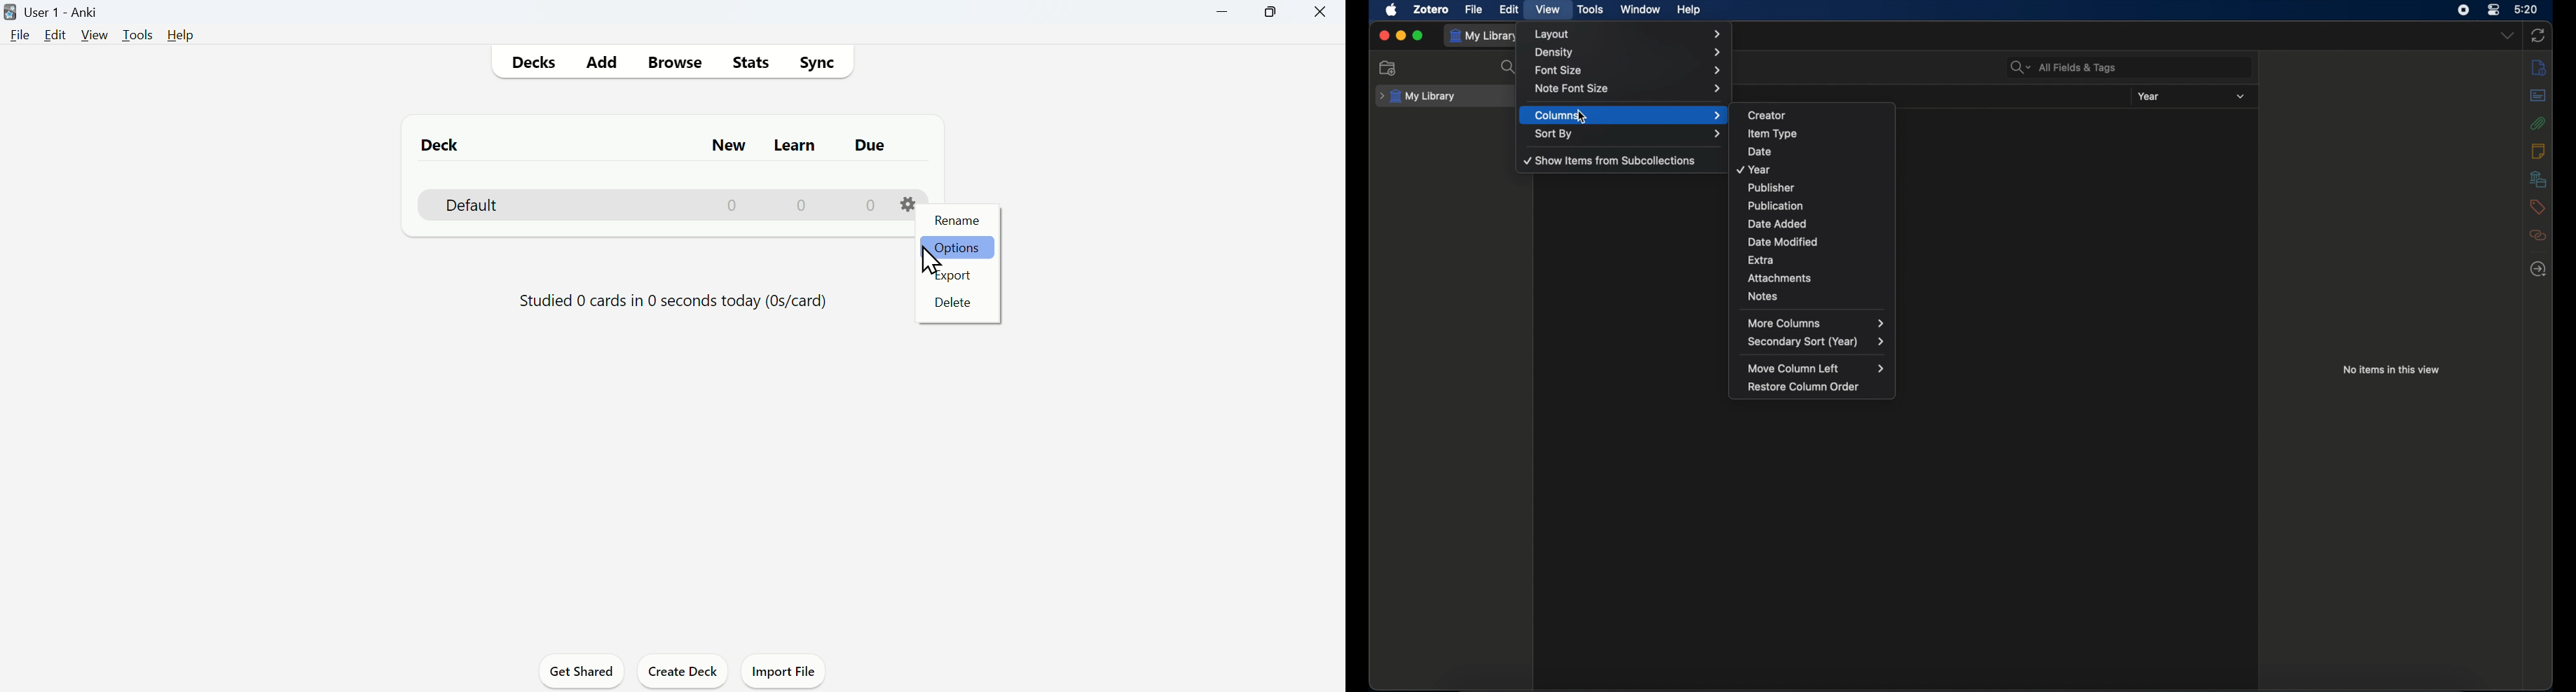 The image size is (2576, 700). I want to click on no items in this view, so click(2390, 369).